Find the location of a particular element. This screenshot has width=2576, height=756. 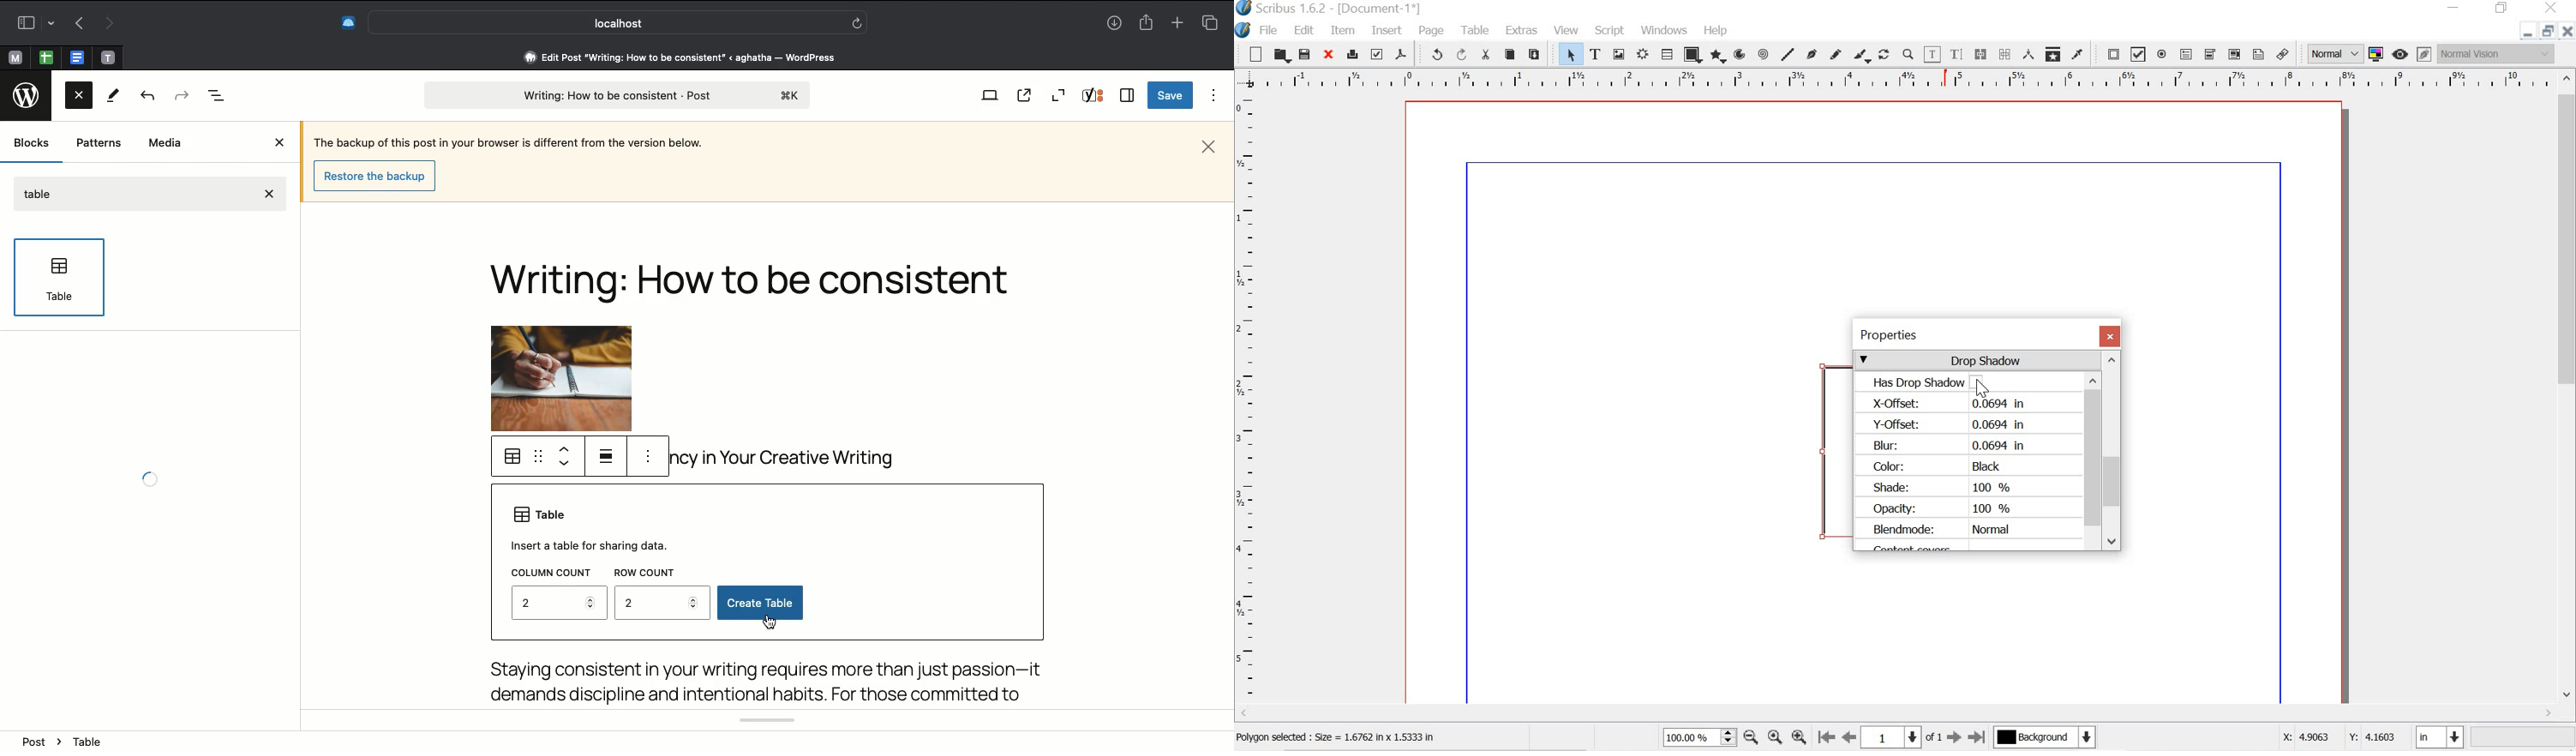

edit text with story editor is located at coordinates (1959, 54).